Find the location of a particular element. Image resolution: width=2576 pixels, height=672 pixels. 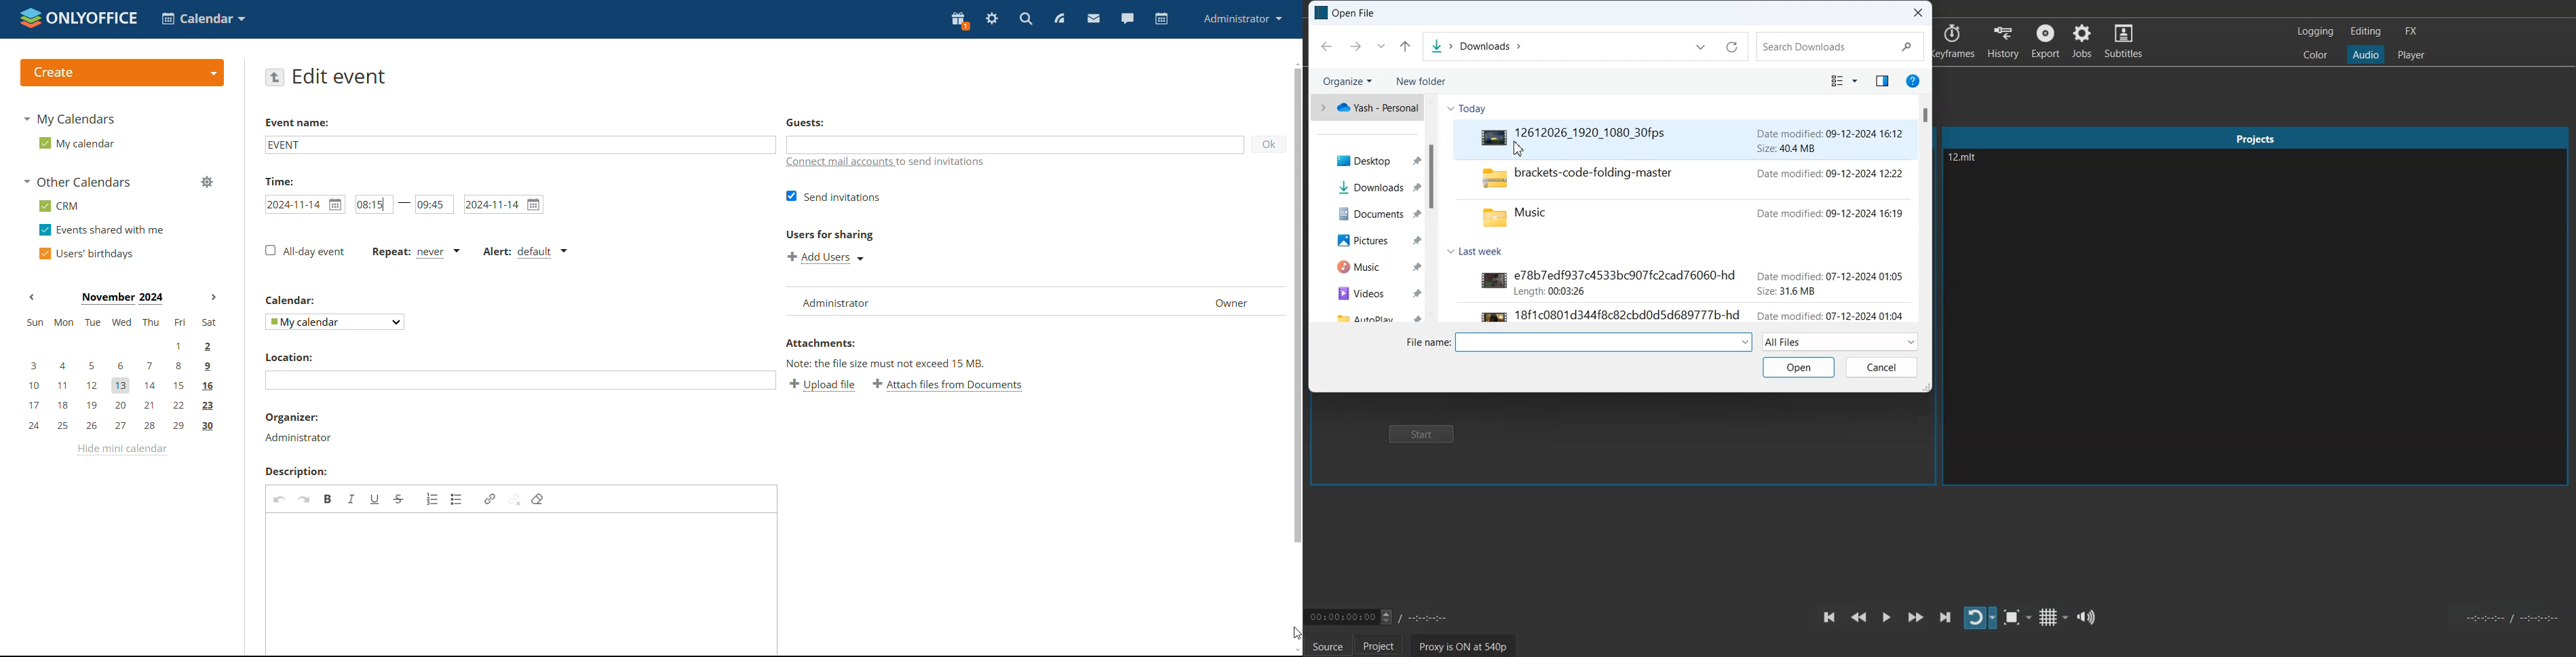

list of users is located at coordinates (980, 301).